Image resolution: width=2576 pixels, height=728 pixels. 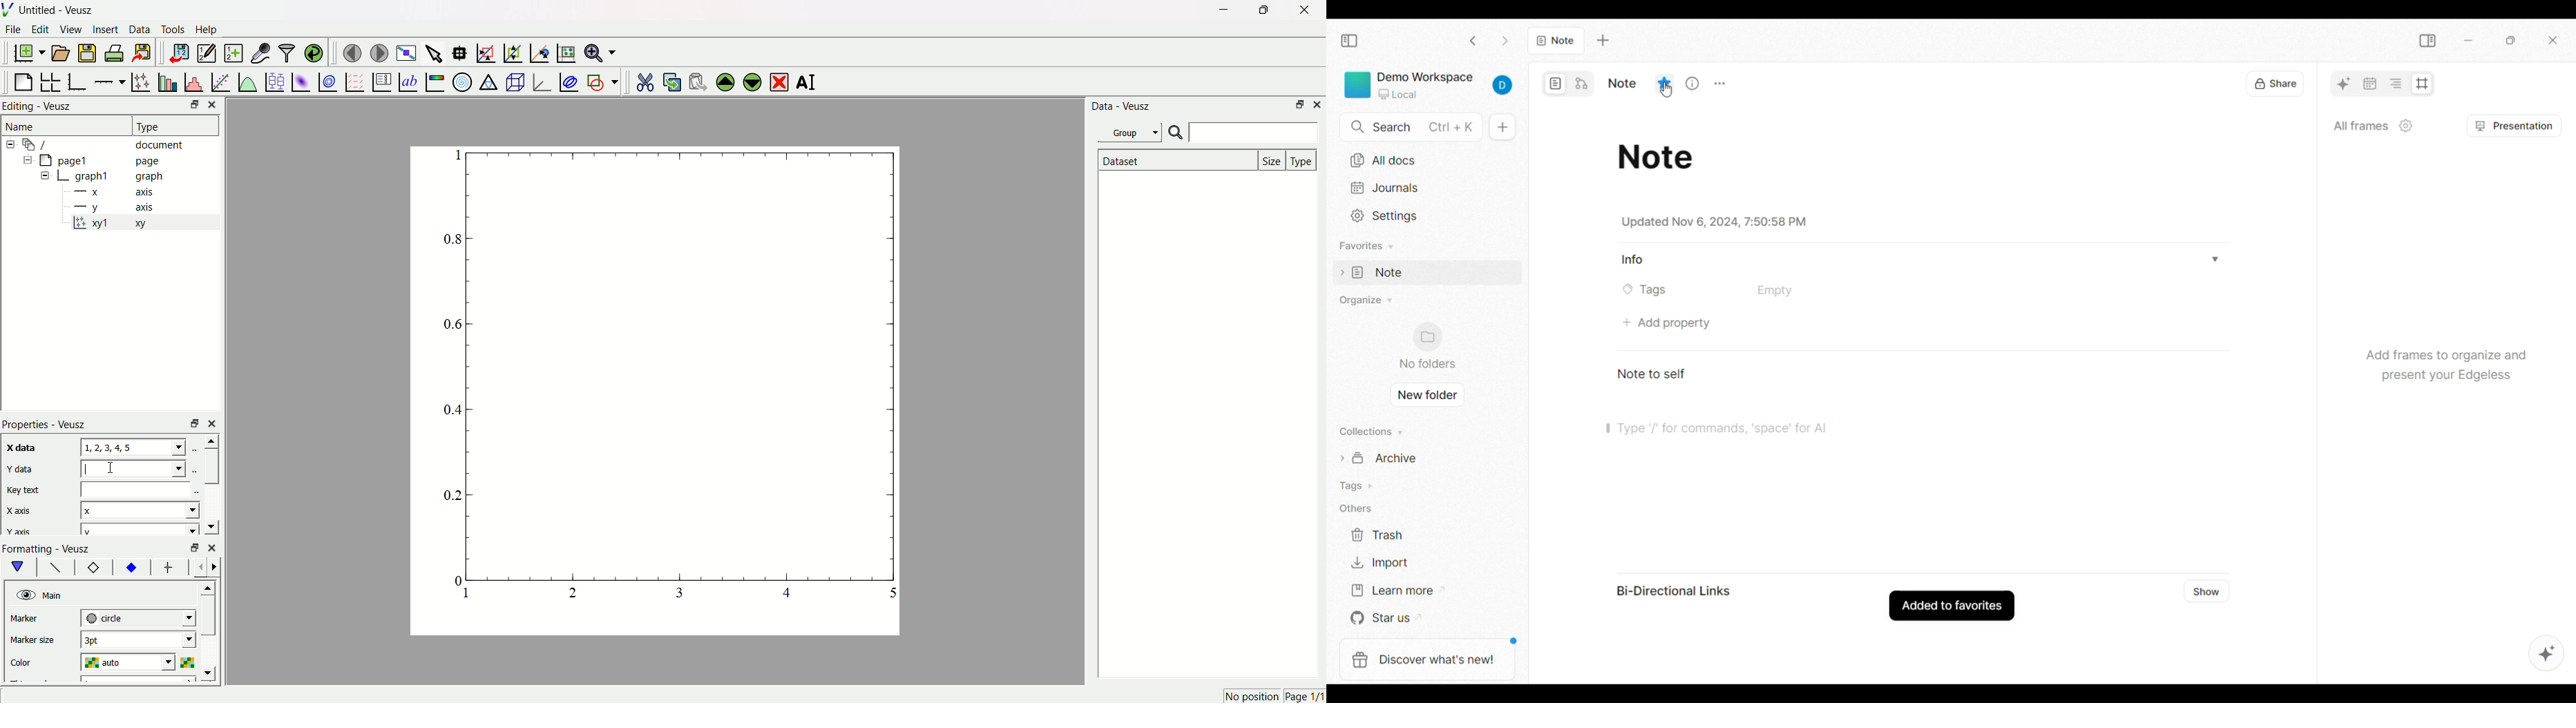 What do you see at coordinates (2370, 83) in the screenshot?
I see `Calendar` at bounding box center [2370, 83].